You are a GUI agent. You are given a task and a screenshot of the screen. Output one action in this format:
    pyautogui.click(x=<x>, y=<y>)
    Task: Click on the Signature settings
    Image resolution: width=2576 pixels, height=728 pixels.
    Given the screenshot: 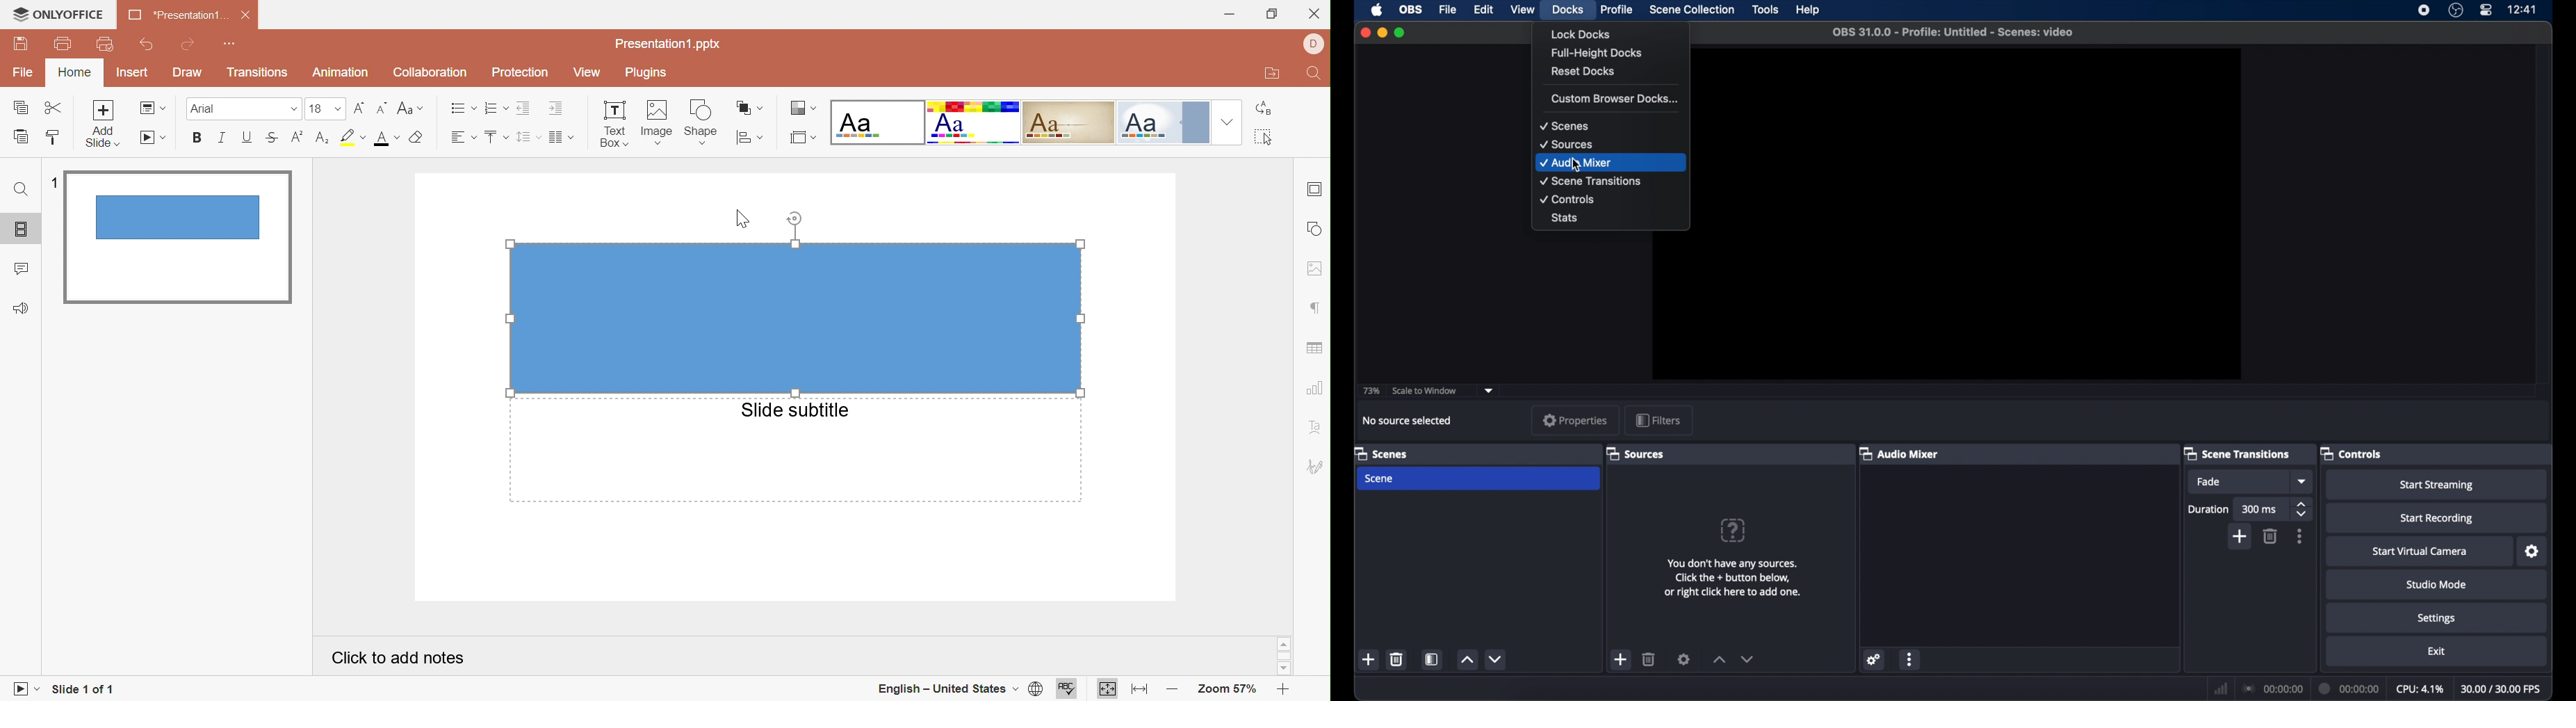 What is the action you would take?
    pyautogui.click(x=1315, y=468)
    